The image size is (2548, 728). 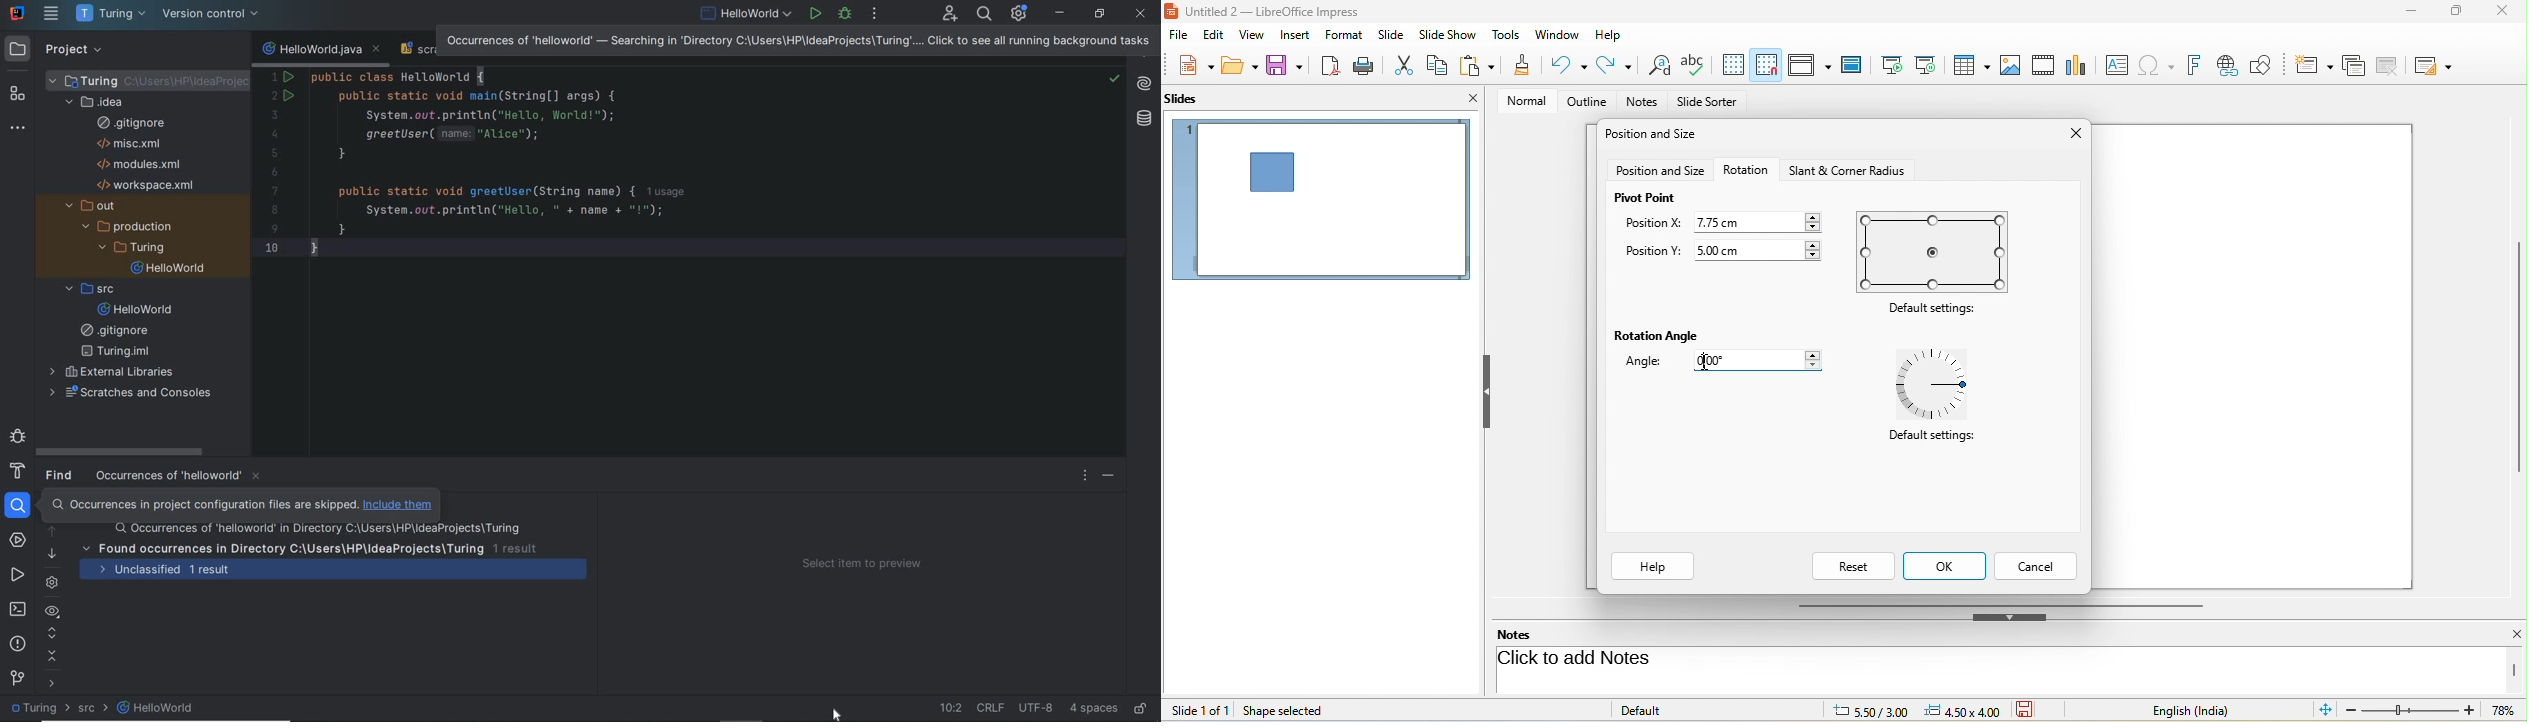 What do you see at coordinates (2072, 135) in the screenshot?
I see `close` at bounding box center [2072, 135].